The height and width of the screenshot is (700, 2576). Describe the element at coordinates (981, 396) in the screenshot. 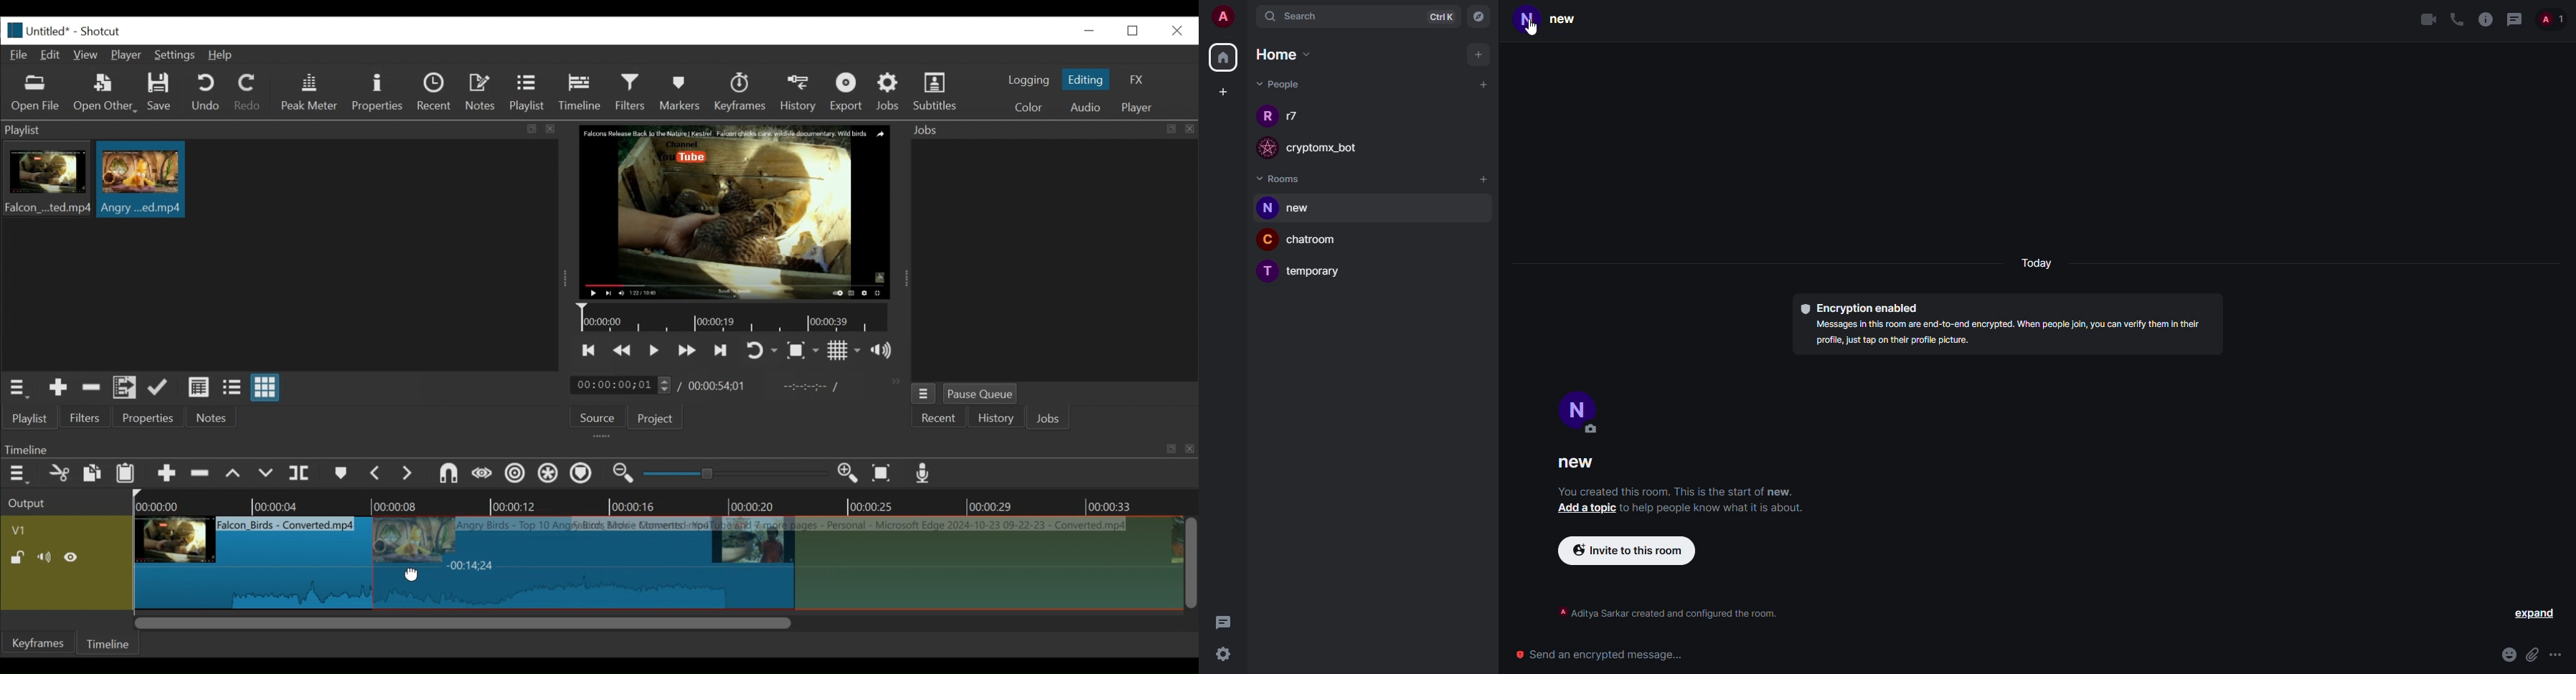

I see `Pause Queue` at that location.